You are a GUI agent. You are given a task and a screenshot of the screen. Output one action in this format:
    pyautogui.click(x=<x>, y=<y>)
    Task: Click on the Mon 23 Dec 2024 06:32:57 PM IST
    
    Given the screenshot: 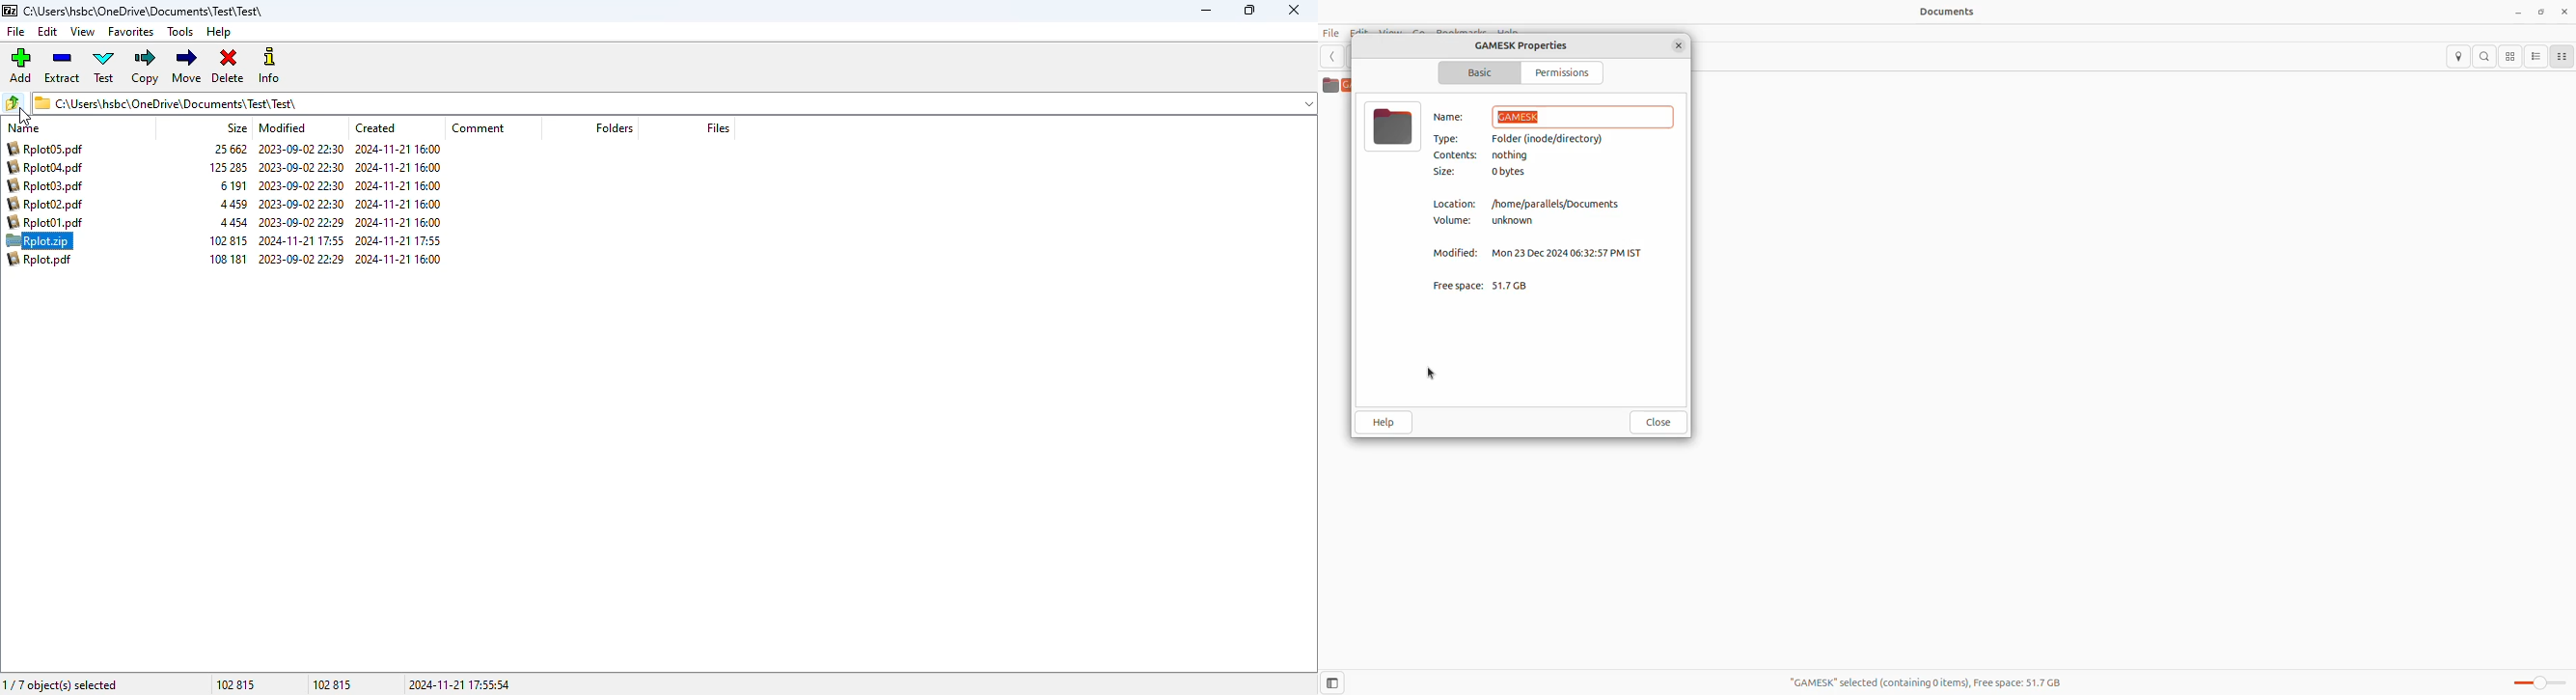 What is the action you would take?
    pyautogui.click(x=1571, y=254)
    